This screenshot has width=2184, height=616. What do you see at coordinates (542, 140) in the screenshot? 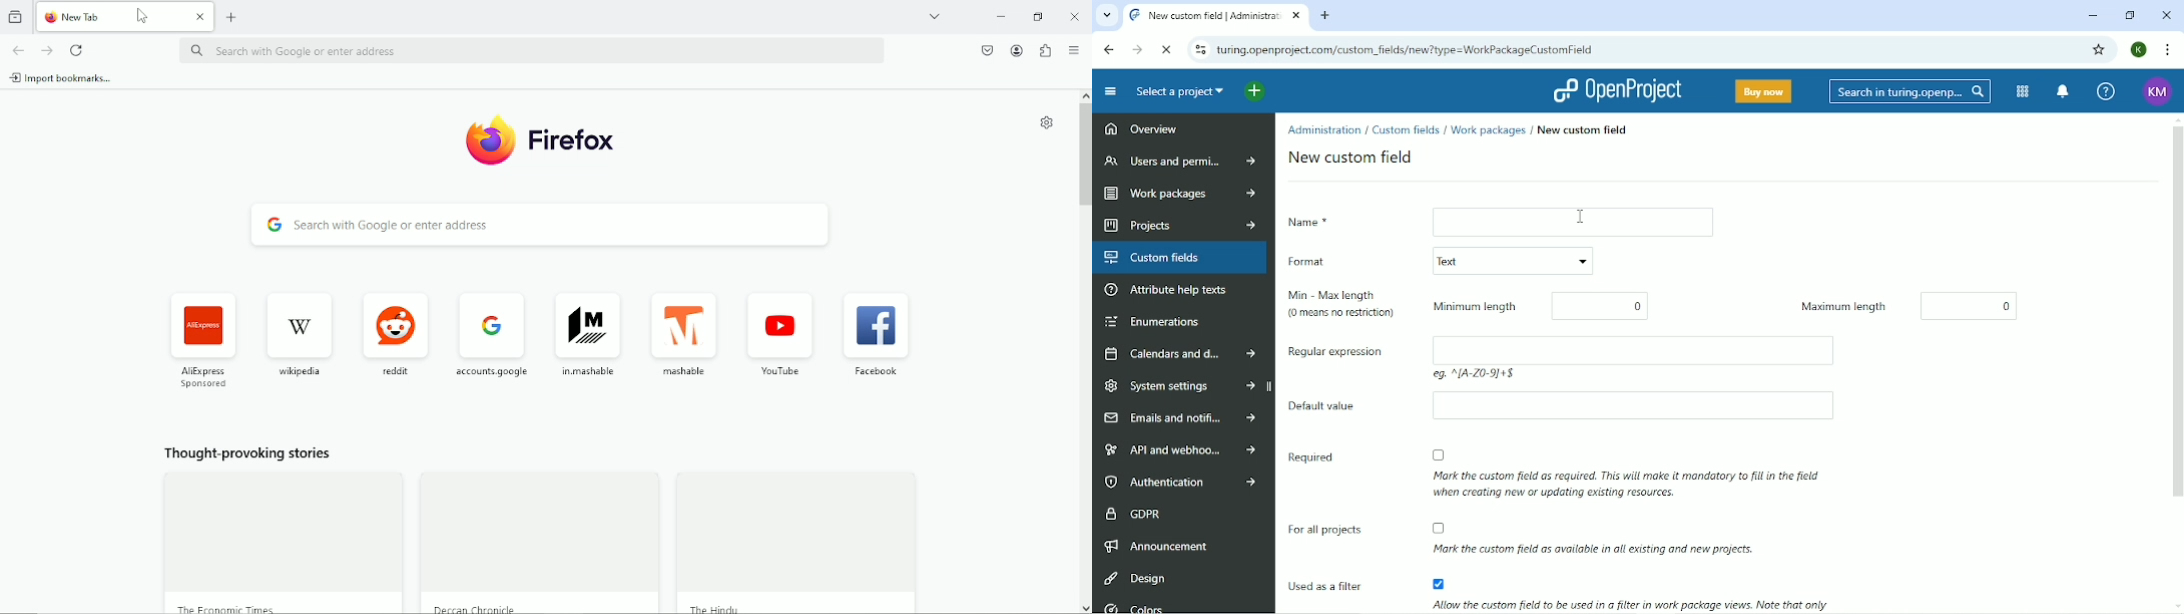
I see `Firefox` at bounding box center [542, 140].